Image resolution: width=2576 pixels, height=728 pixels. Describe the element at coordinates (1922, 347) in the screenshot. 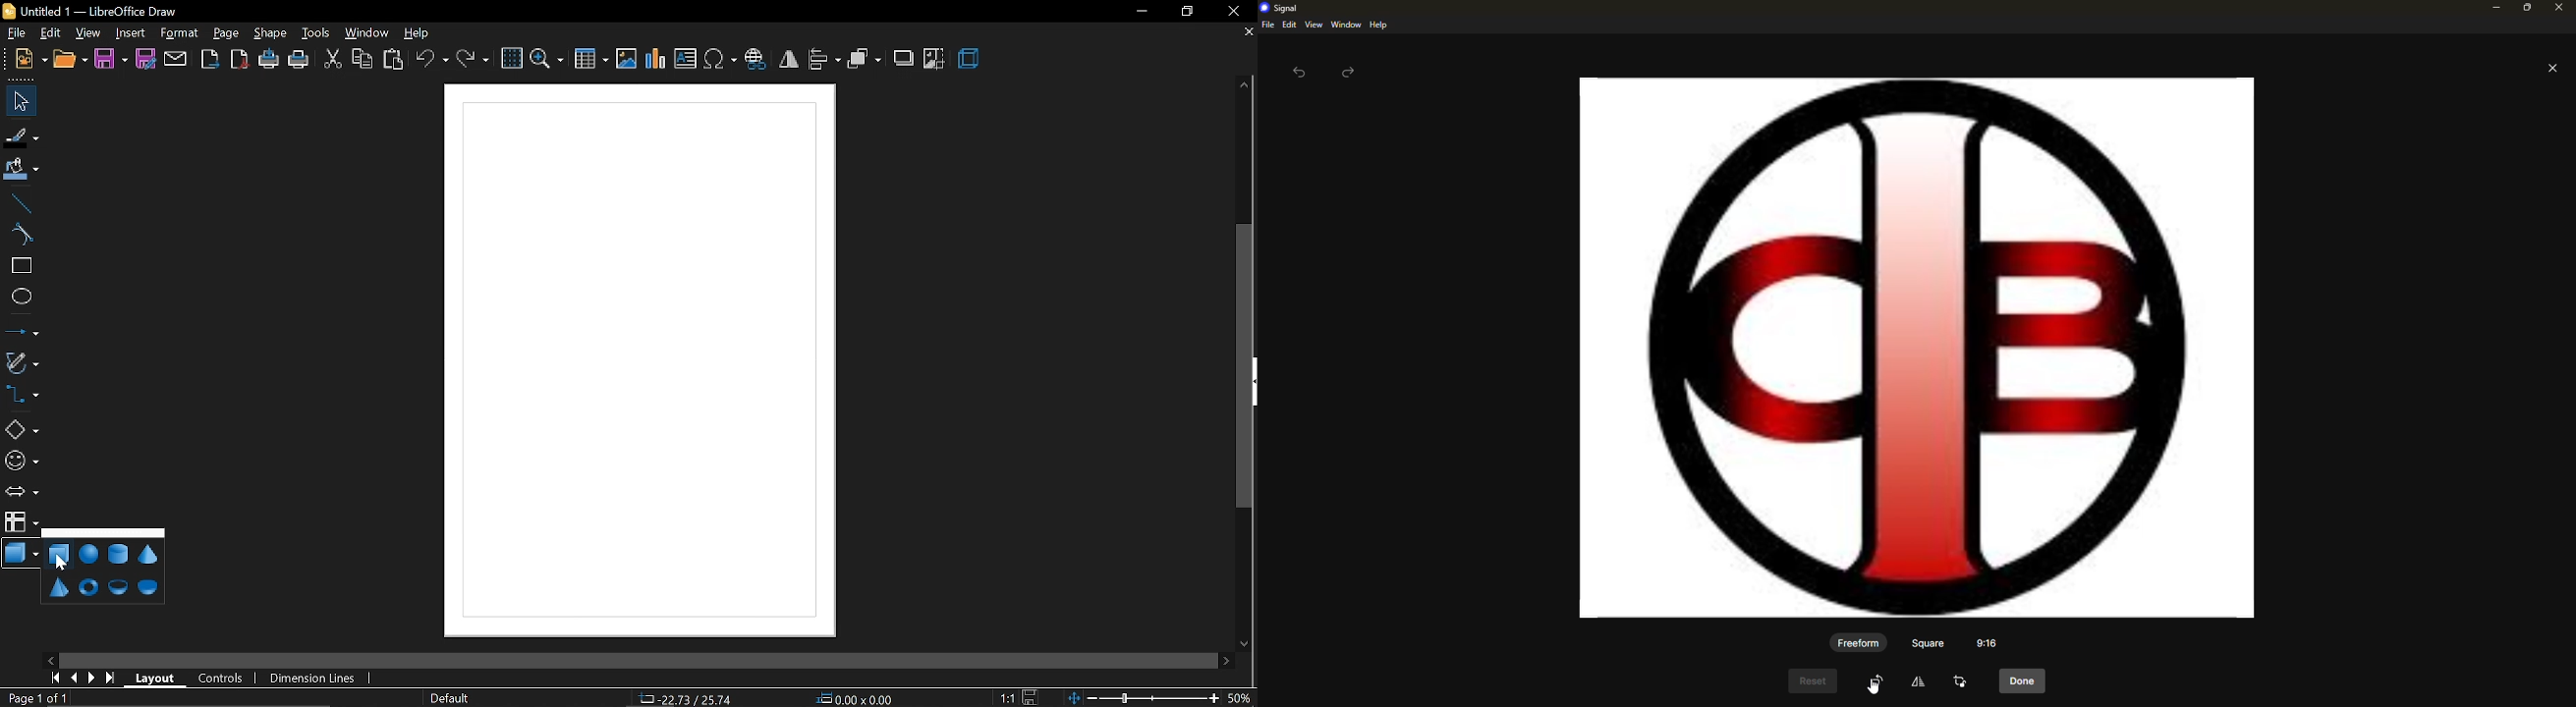

I see `image` at that location.